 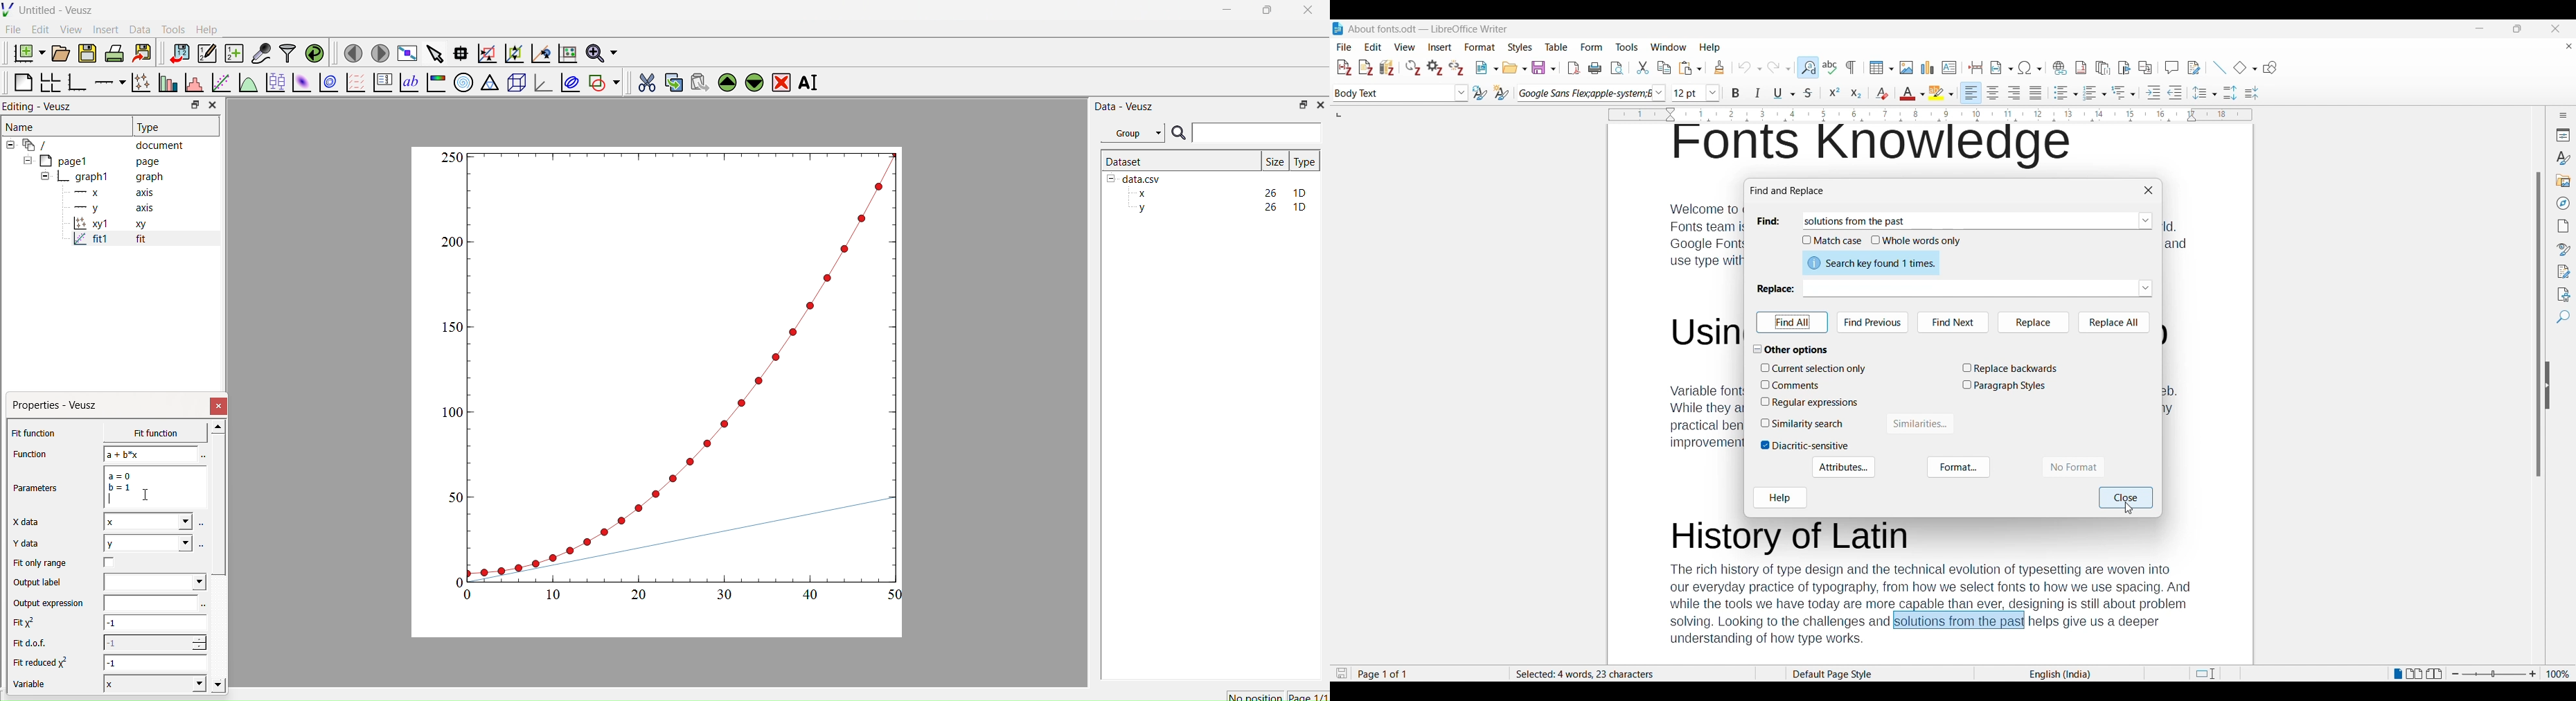 I want to click on Untitled - Veusz, so click(x=51, y=10).